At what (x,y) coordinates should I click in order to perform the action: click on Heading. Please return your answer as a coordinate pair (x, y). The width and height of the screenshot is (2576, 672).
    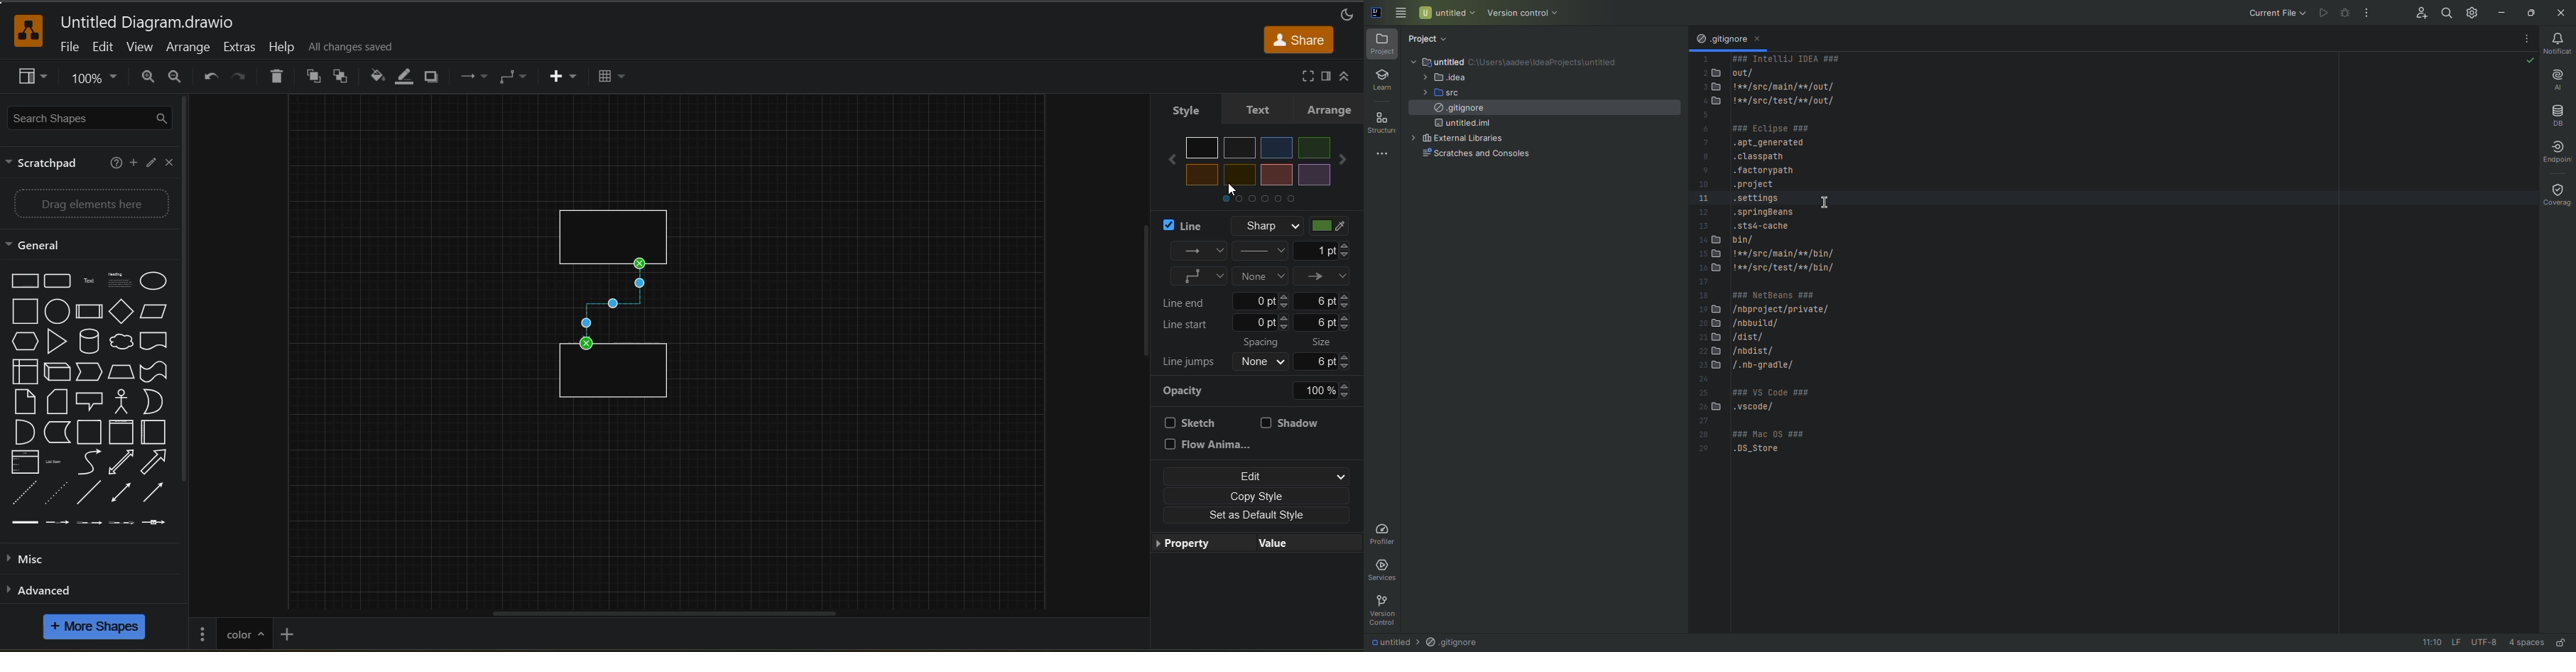
    Looking at the image, I should click on (121, 281).